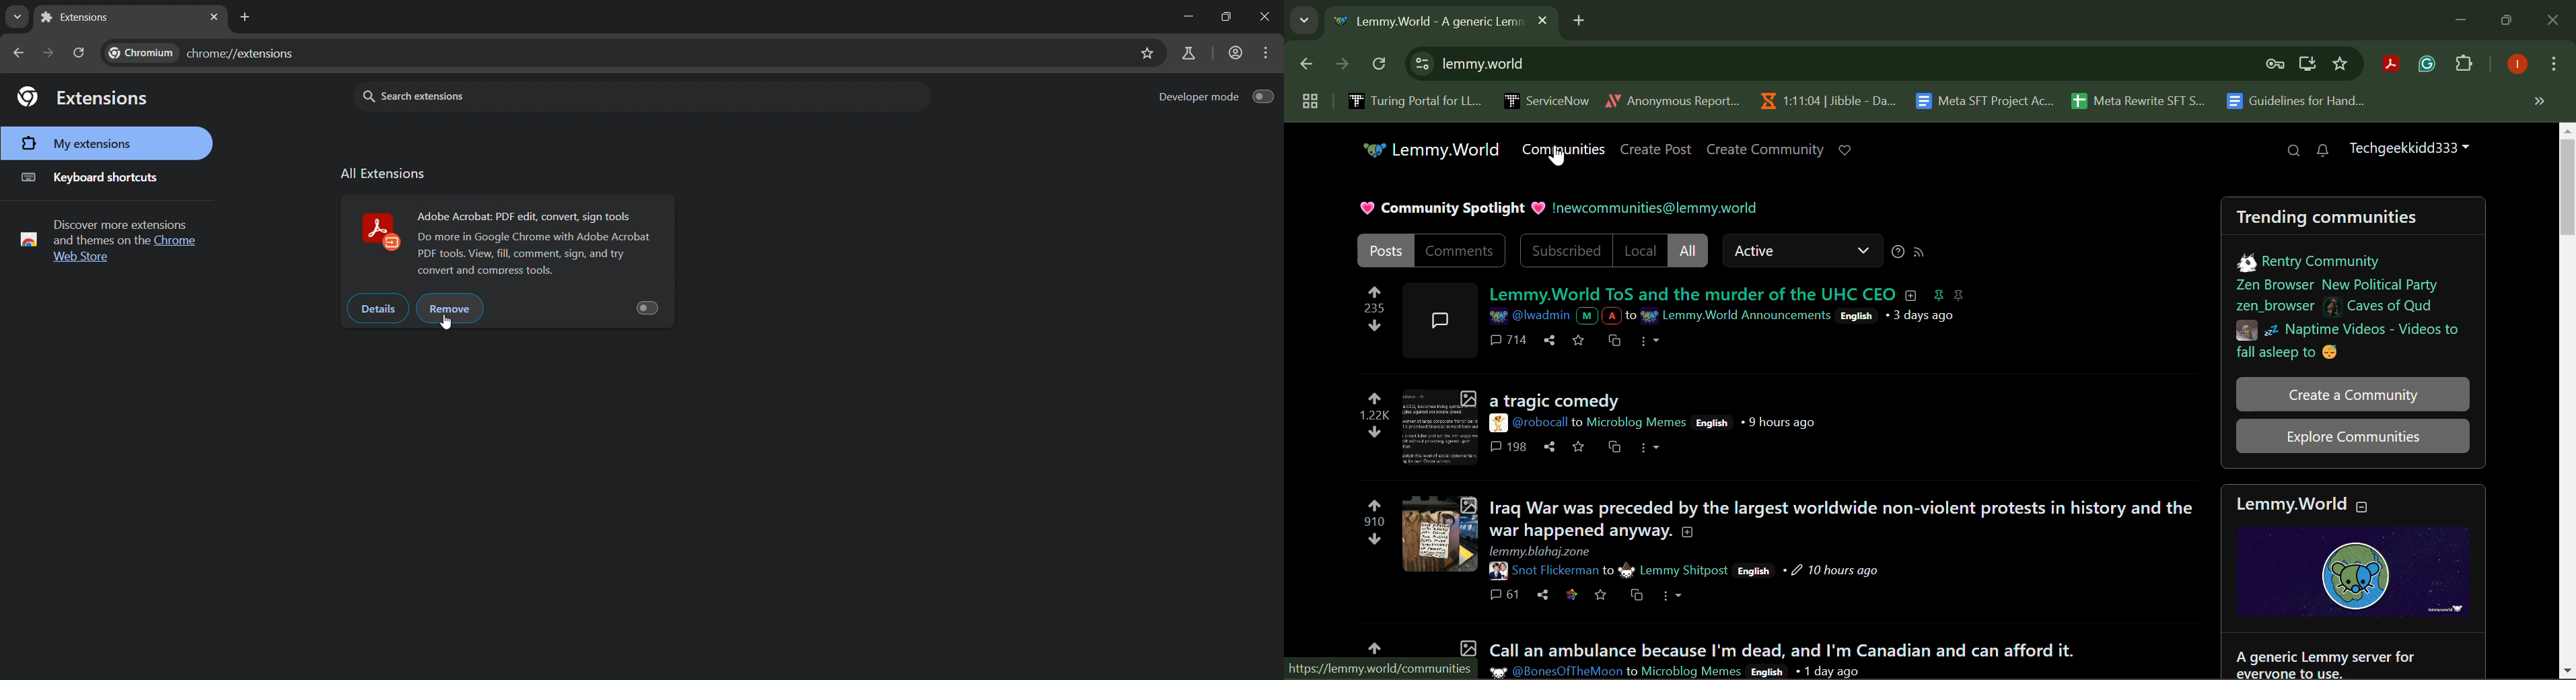 The width and height of the screenshot is (2576, 700). Describe the element at coordinates (1834, 570) in the screenshot. I see `10 hours ago` at that location.